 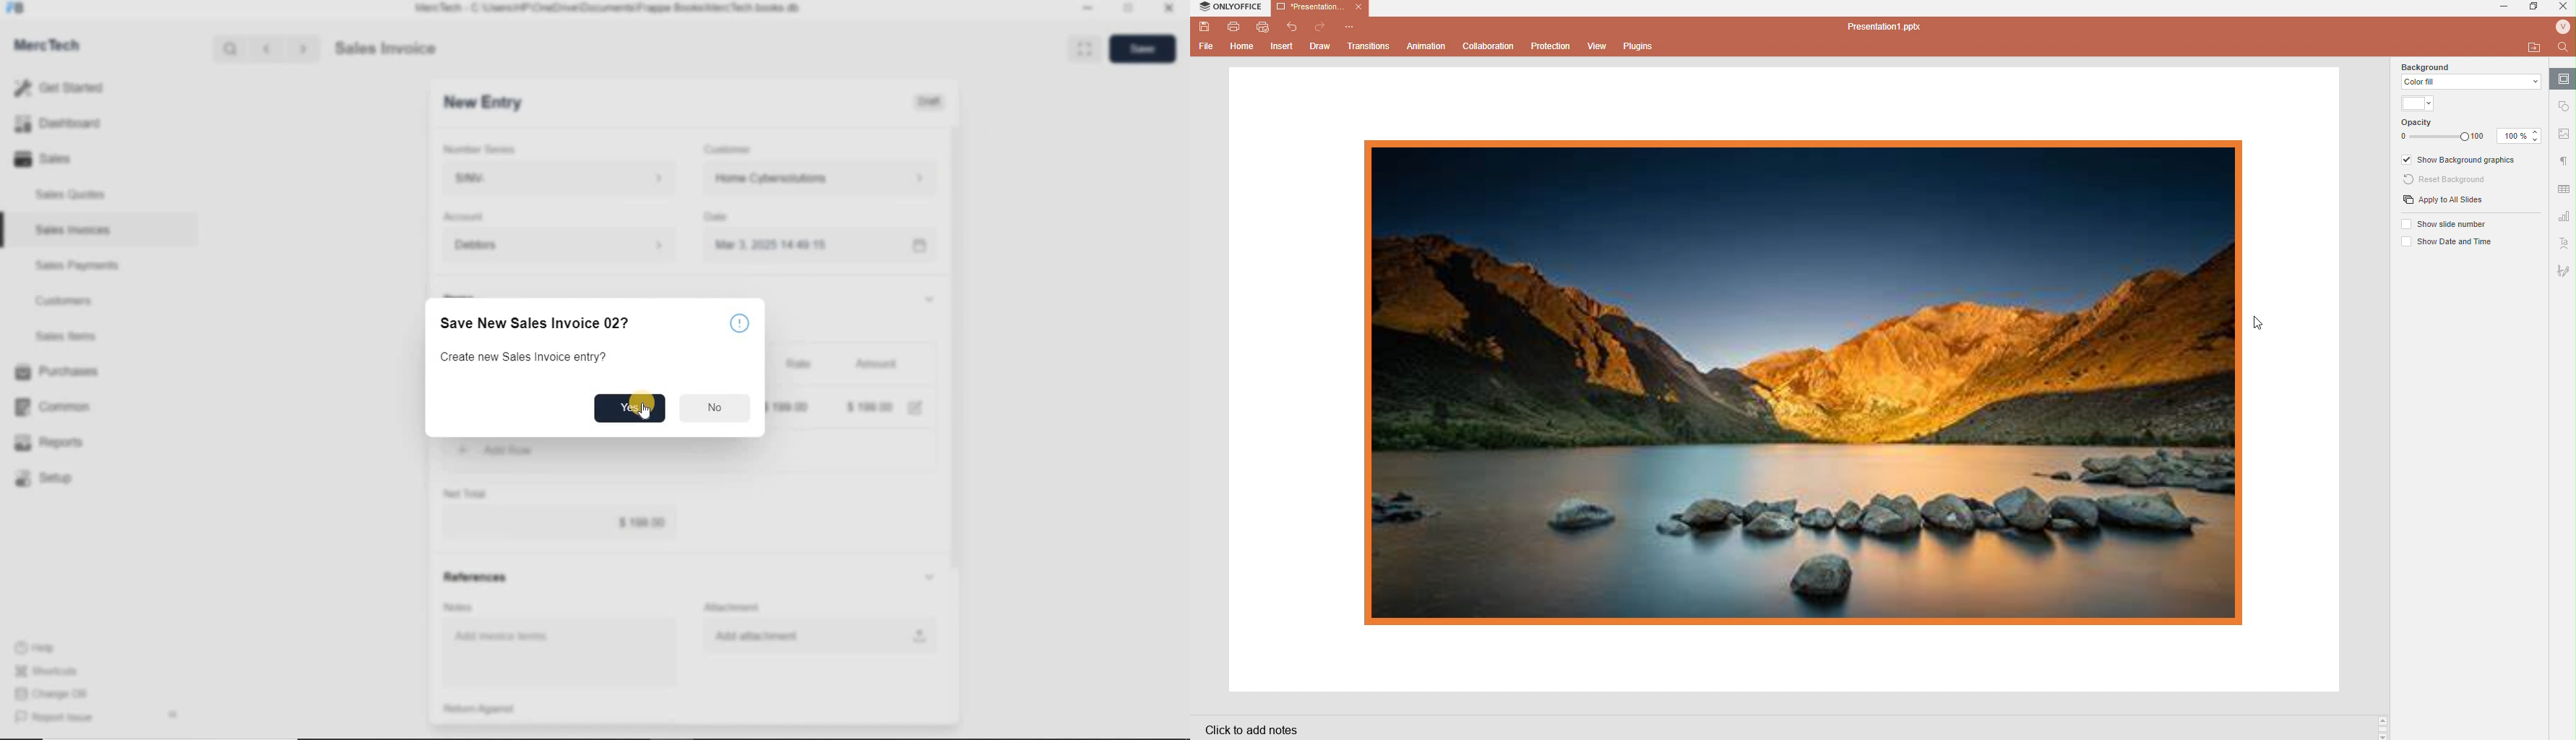 What do you see at coordinates (740, 323) in the screenshot?
I see `warning sign` at bounding box center [740, 323].